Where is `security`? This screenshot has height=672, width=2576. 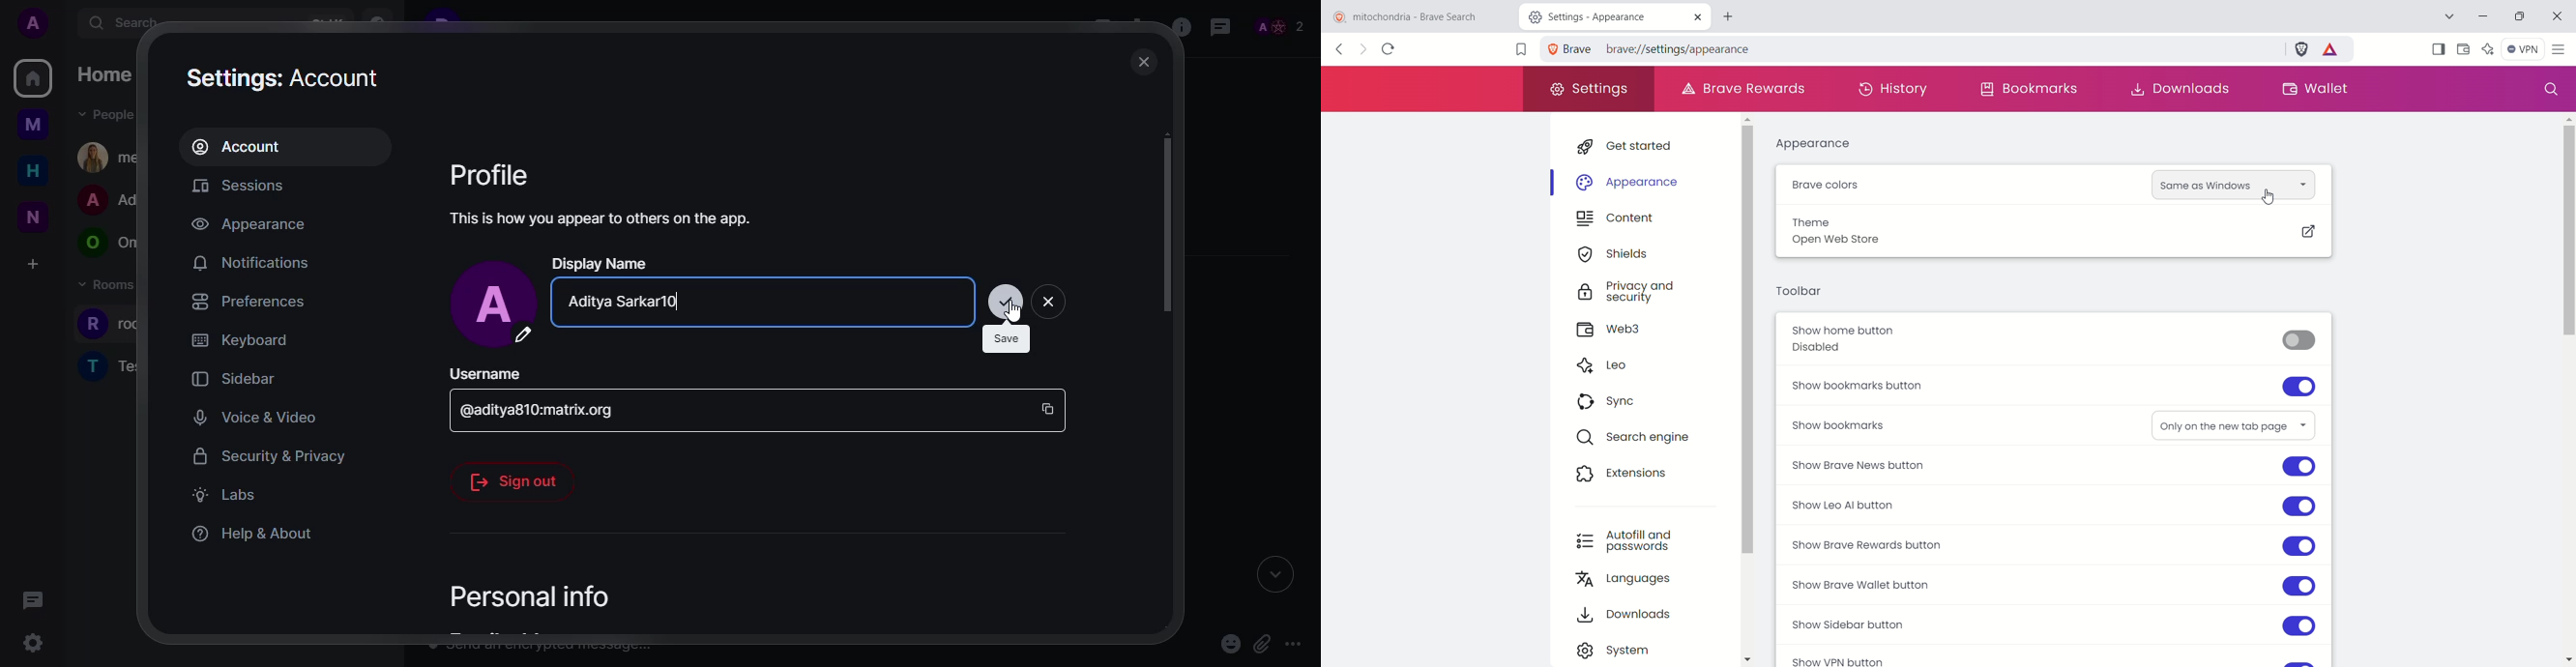
security is located at coordinates (269, 455).